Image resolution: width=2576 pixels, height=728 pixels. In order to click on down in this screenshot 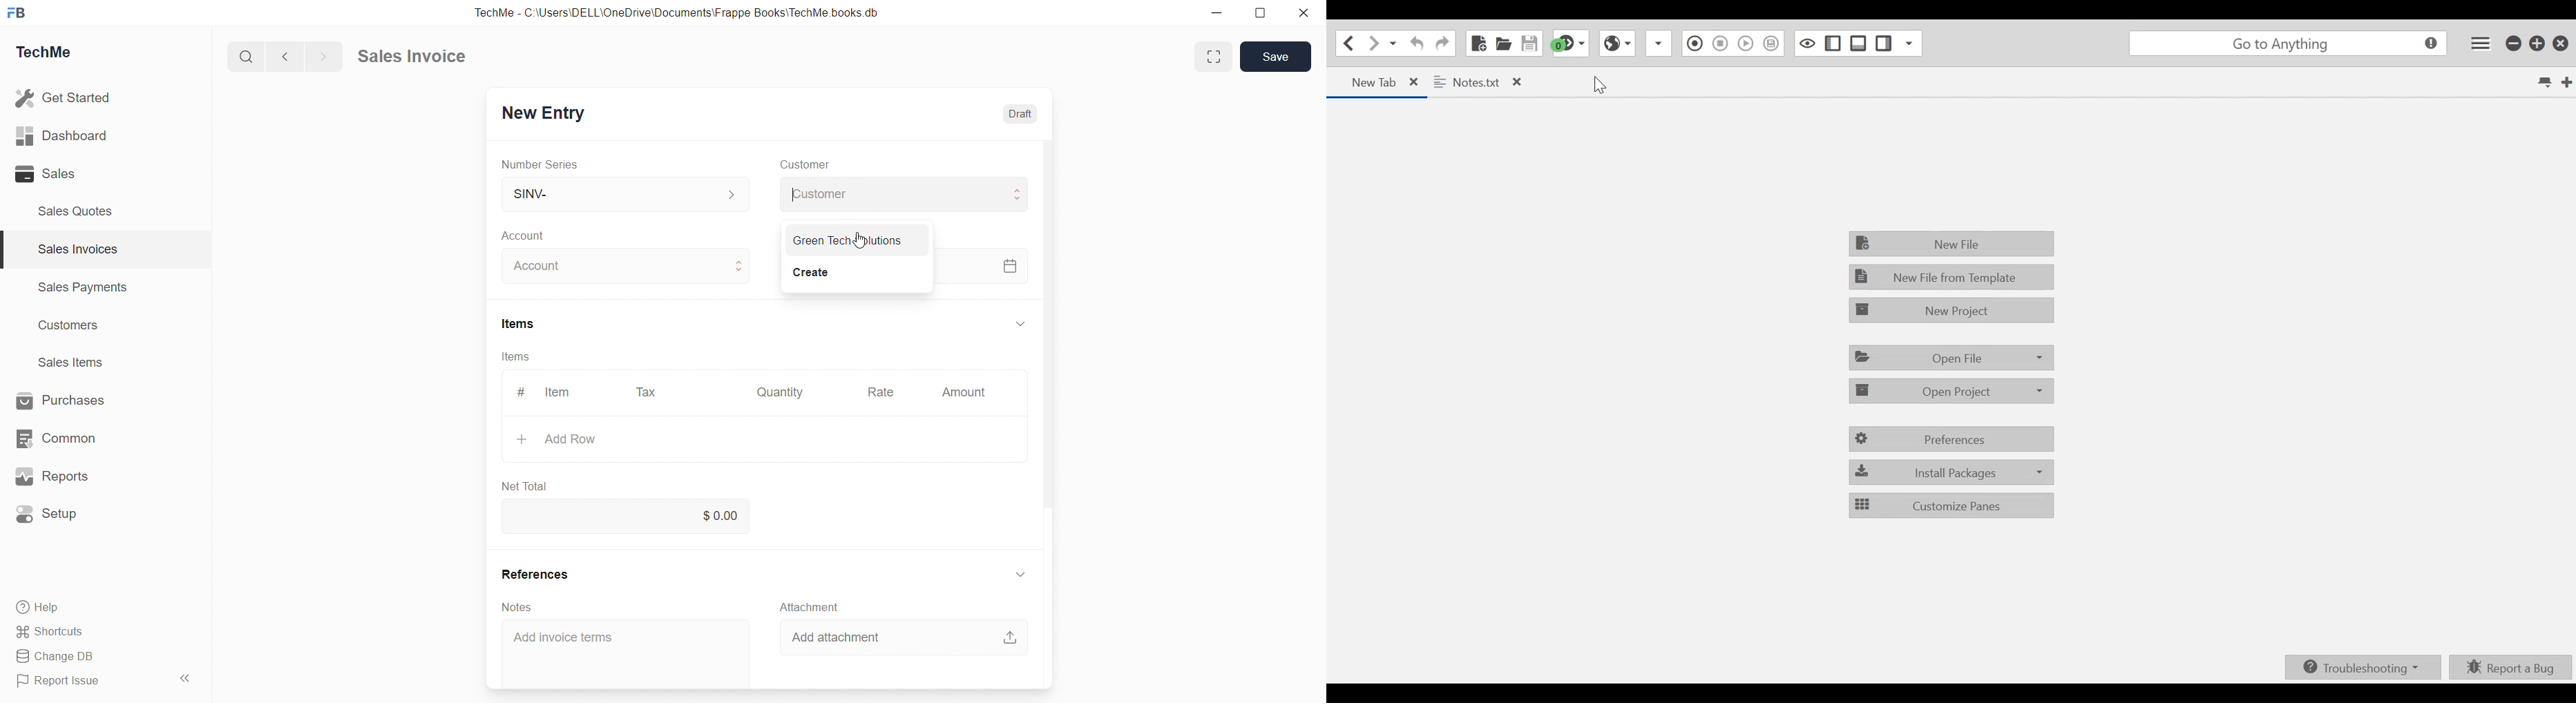, I will do `click(1019, 576)`.